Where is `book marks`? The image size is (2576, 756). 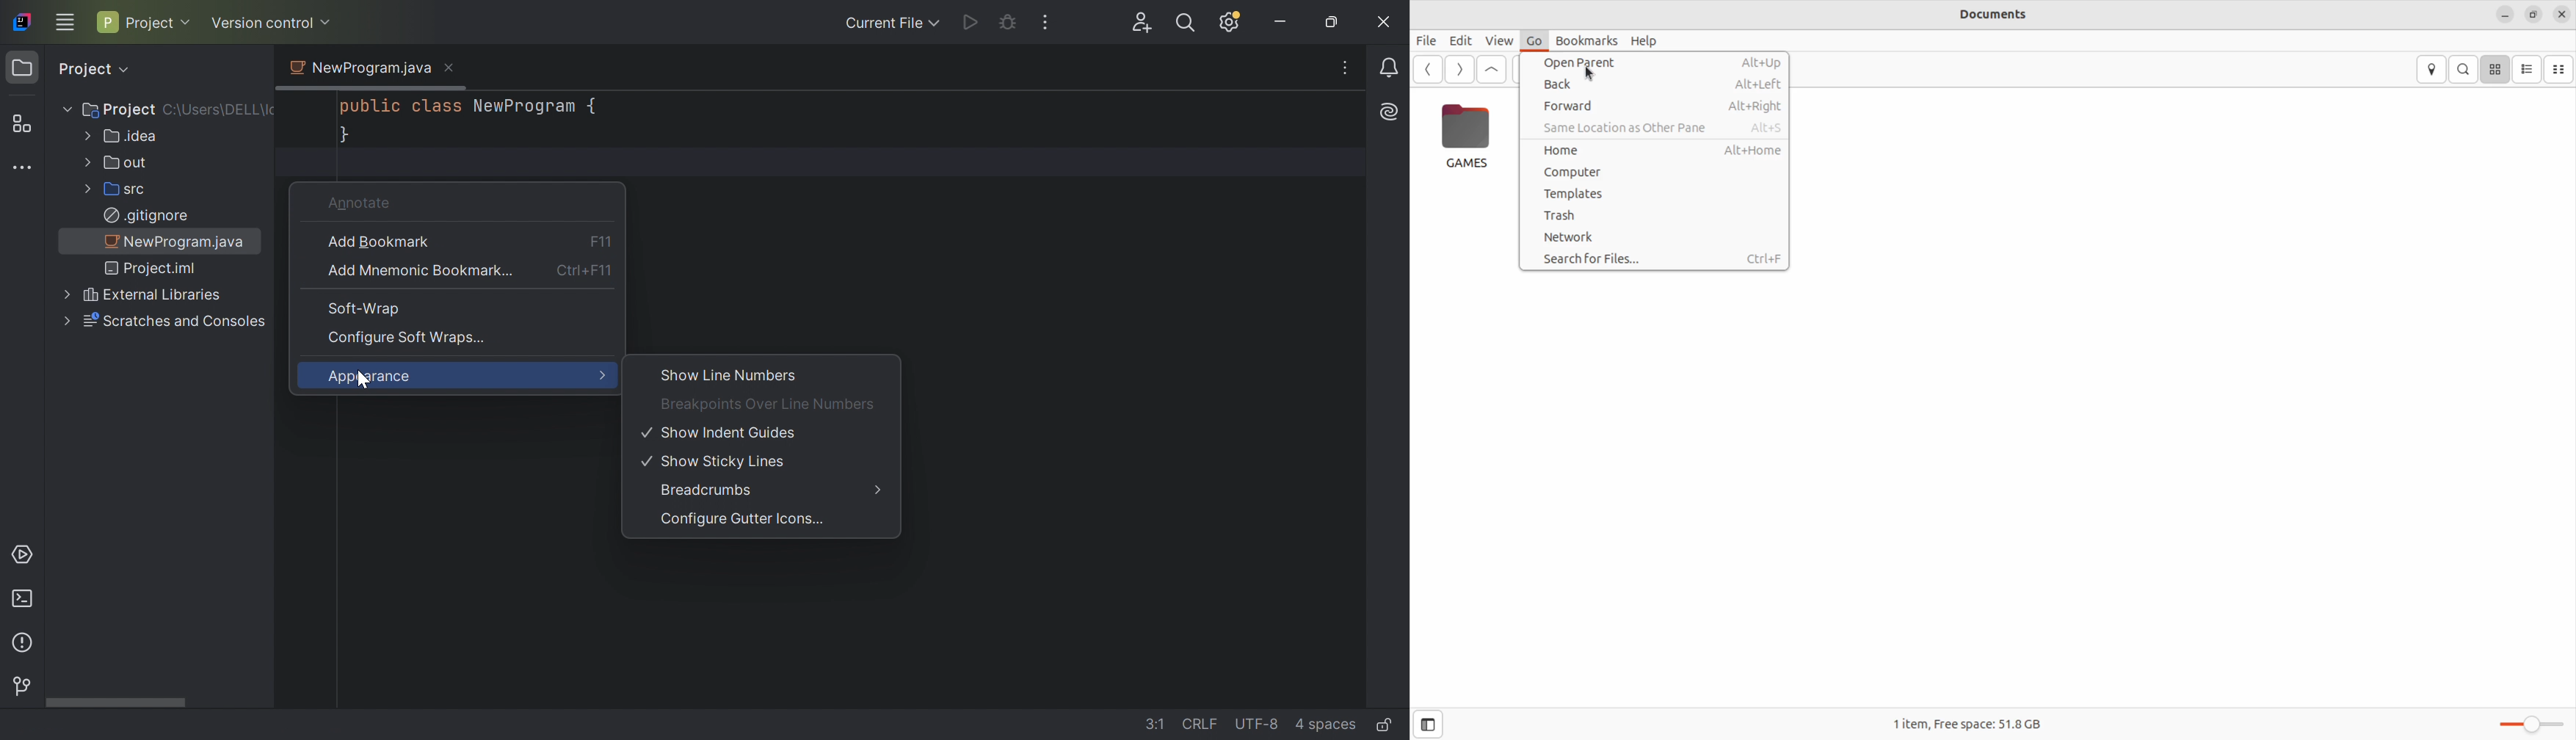 book marks is located at coordinates (1585, 41).